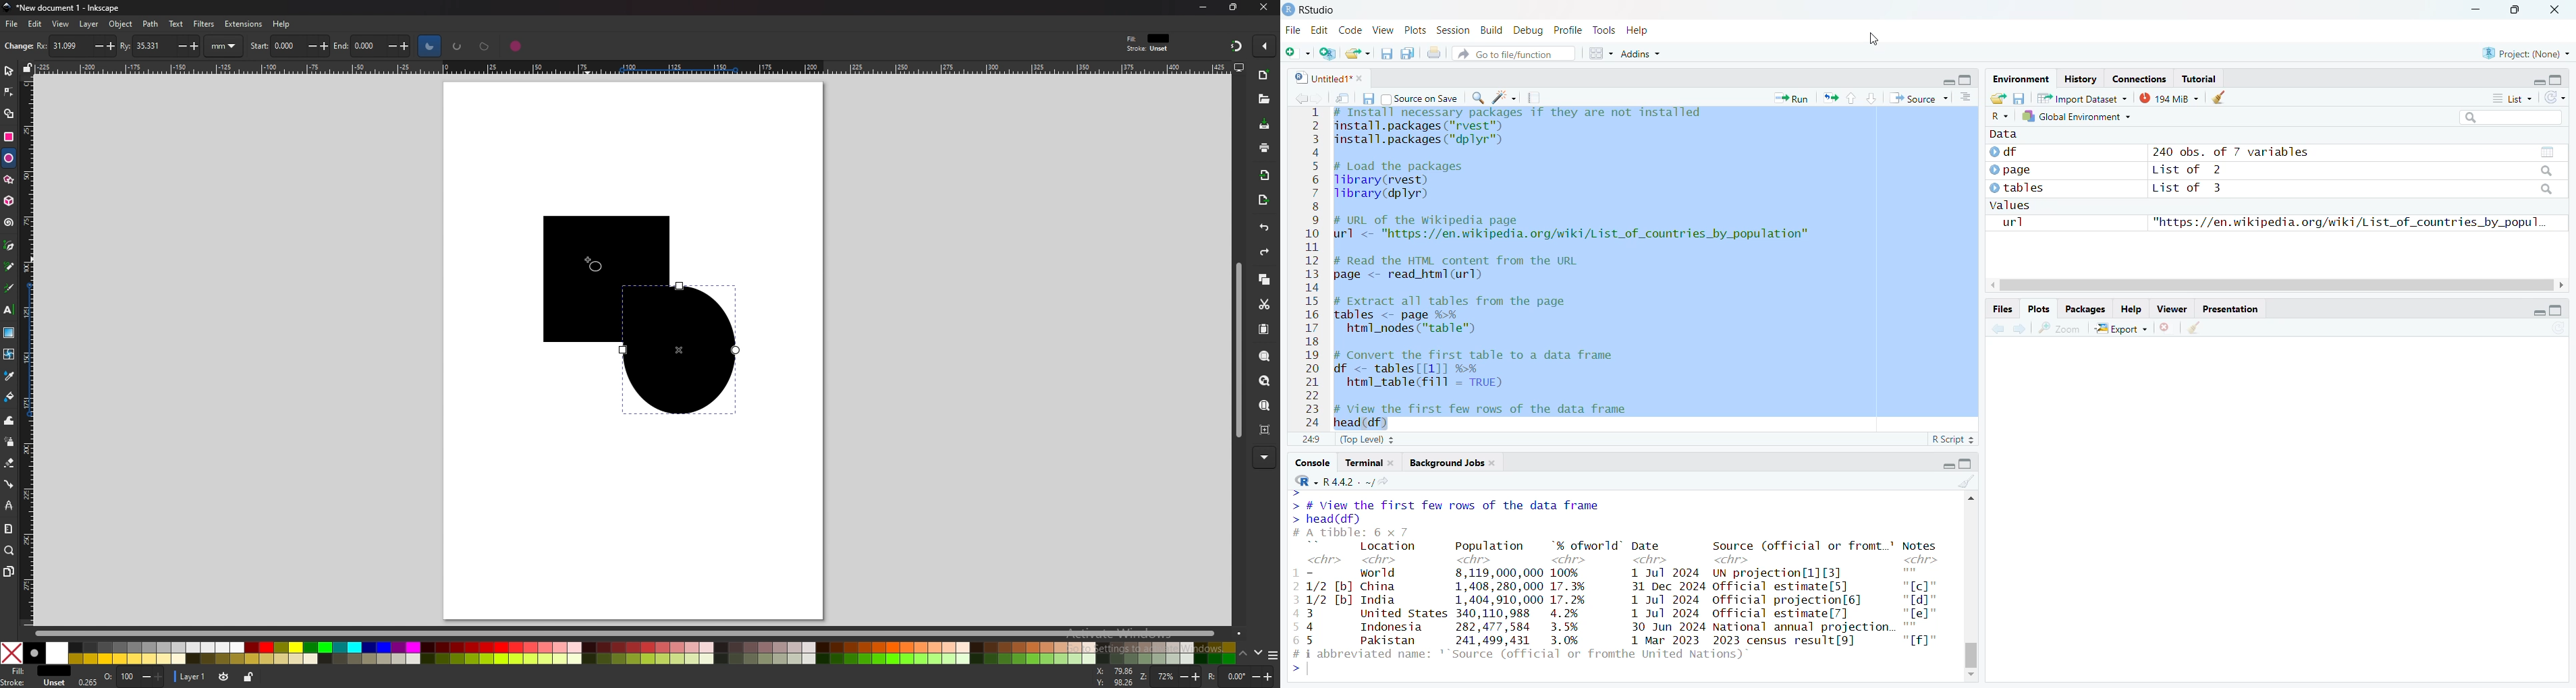 This screenshot has width=2576, height=700. I want to click on path, so click(151, 24).